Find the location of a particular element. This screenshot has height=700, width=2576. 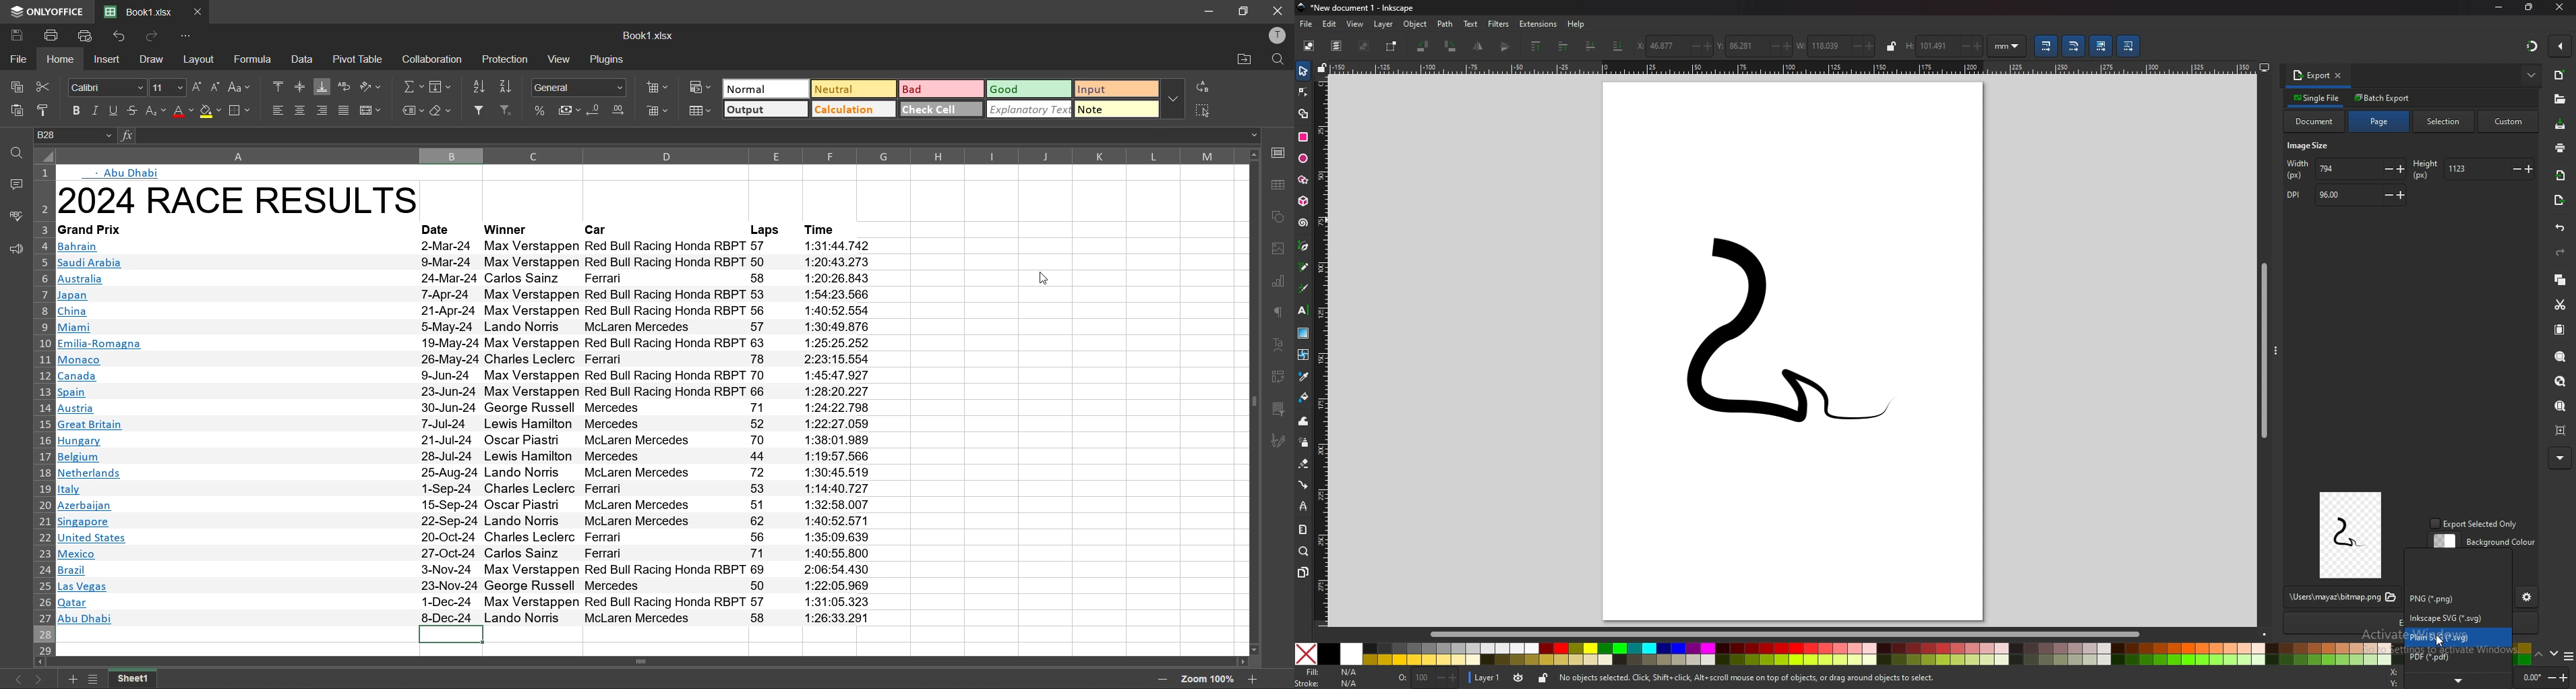

Junited States 20-Oct-24 Charles Leclerc Ferrari 56 1:35:09.639 is located at coordinates (466, 539).